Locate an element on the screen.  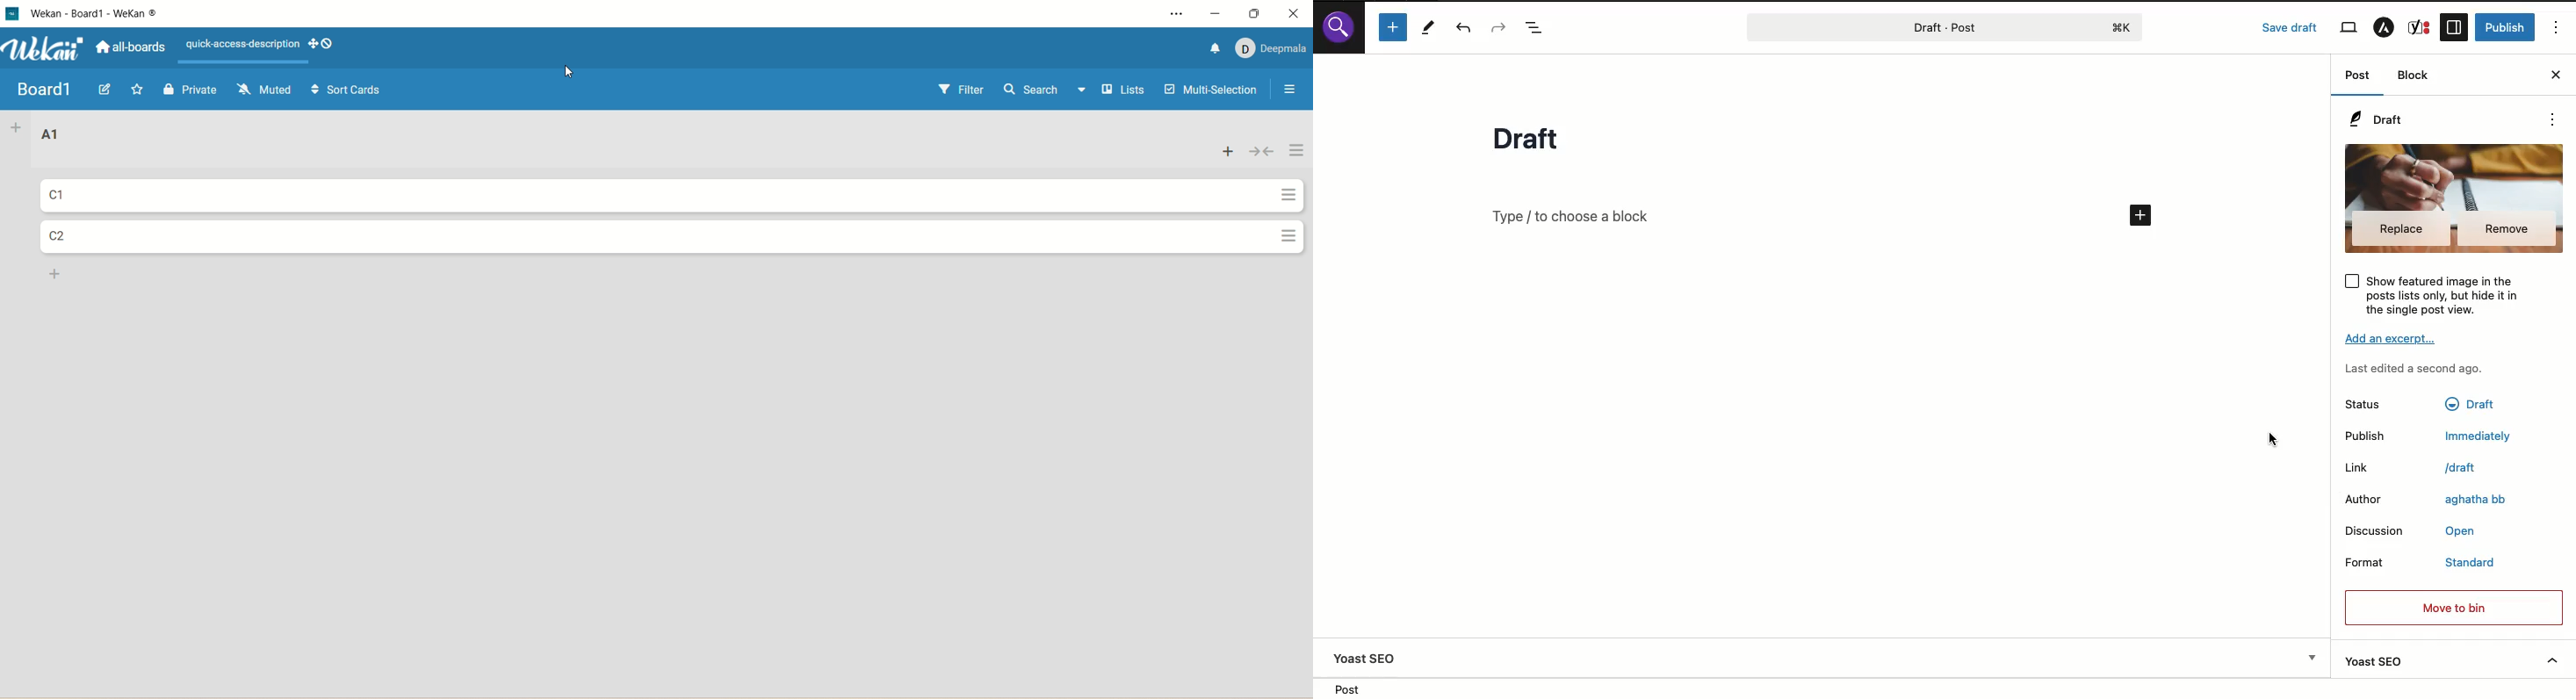
favorite is located at coordinates (137, 90).